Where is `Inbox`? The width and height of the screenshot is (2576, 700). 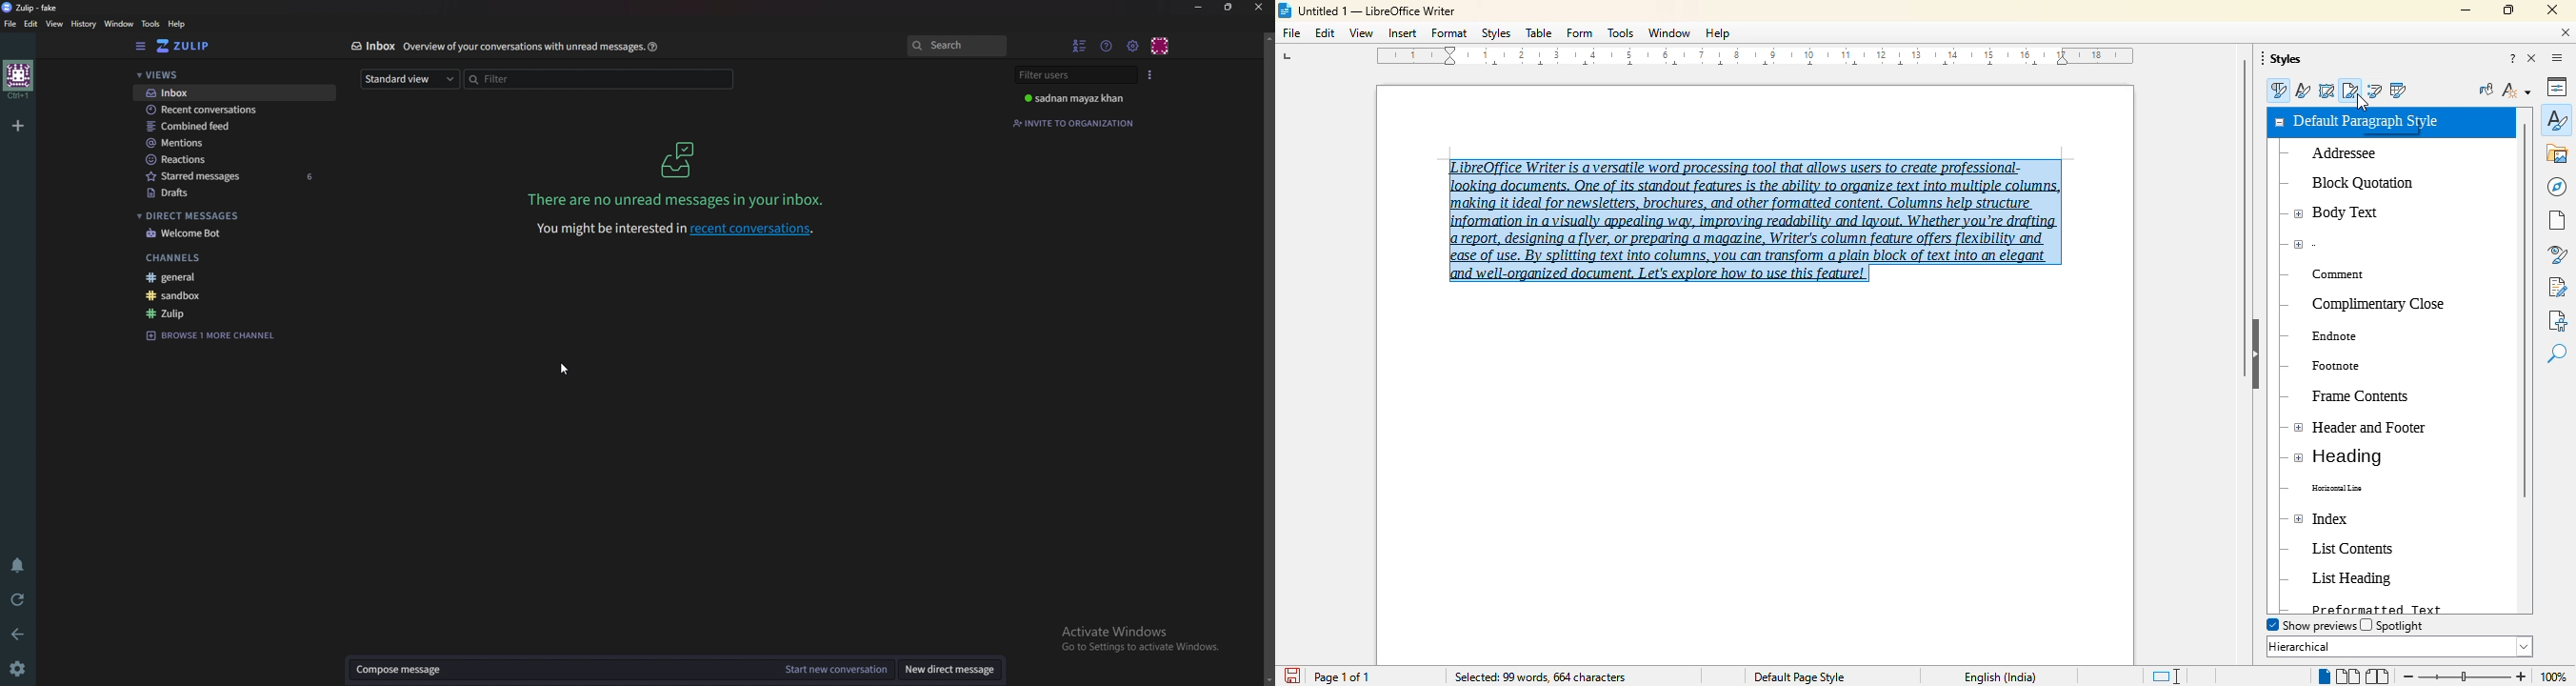
Inbox is located at coordinates (233, 92).